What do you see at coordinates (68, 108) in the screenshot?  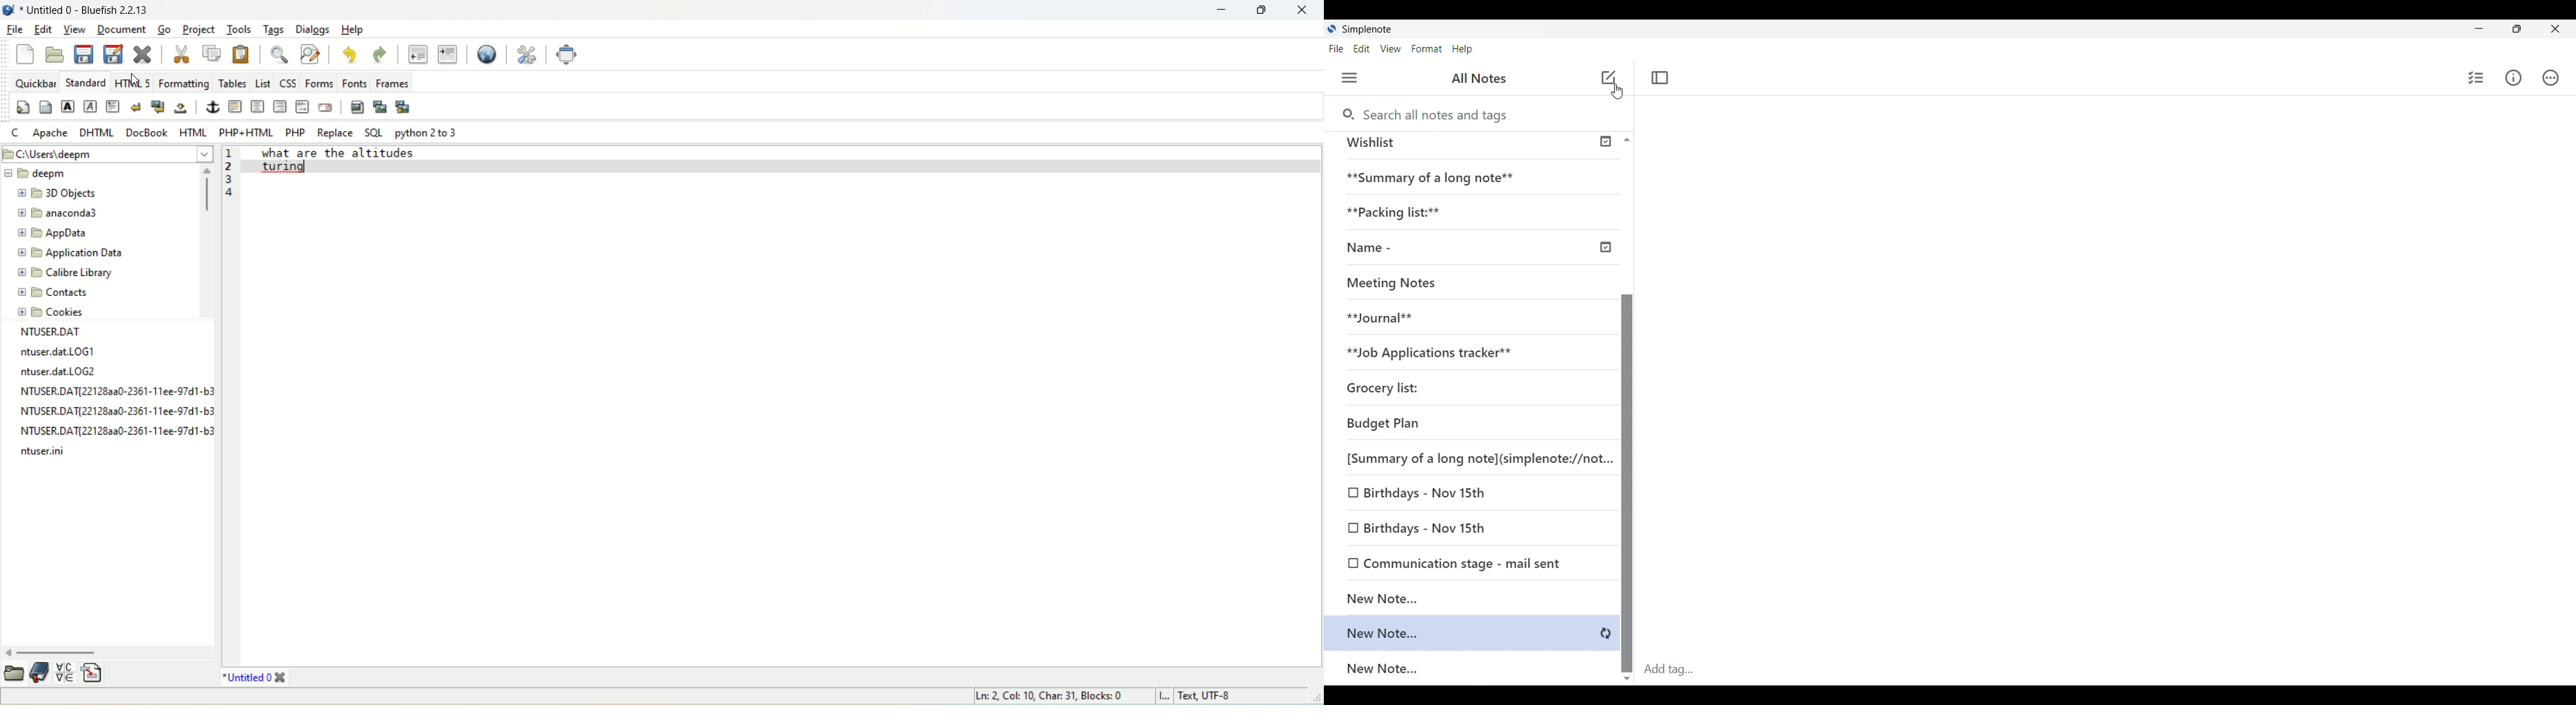 I see `strong` at bounding box center [68, 108].